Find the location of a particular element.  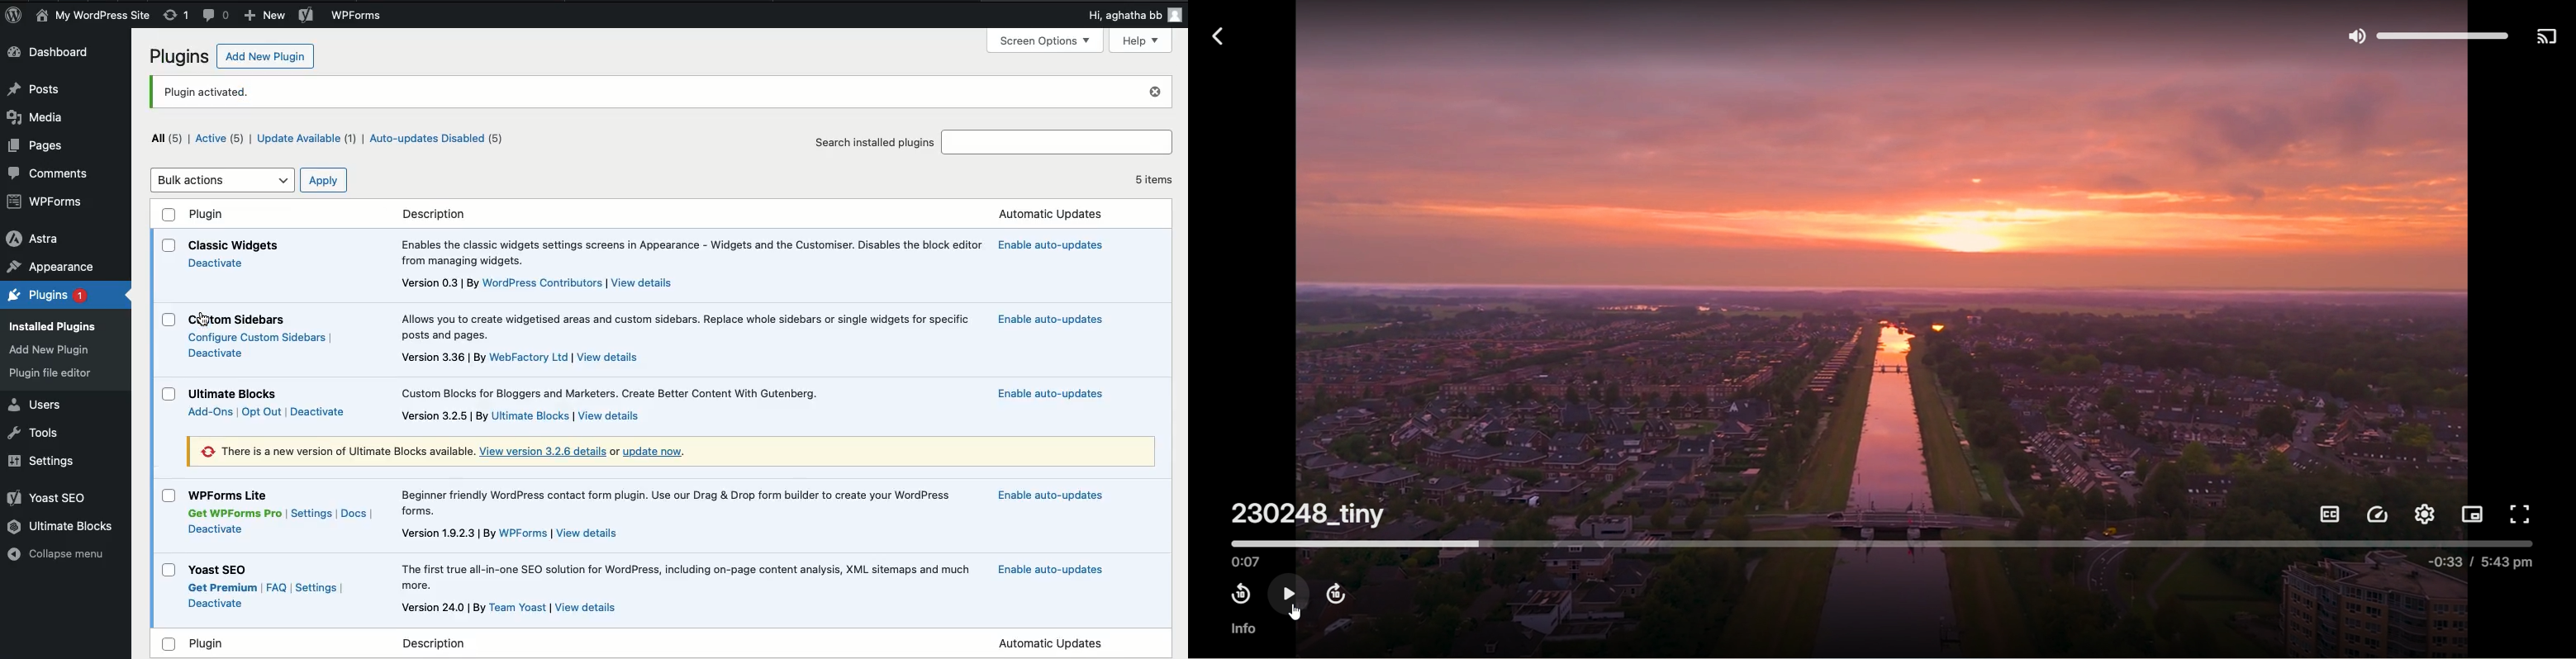

Media is located at coordinates (36, 119).